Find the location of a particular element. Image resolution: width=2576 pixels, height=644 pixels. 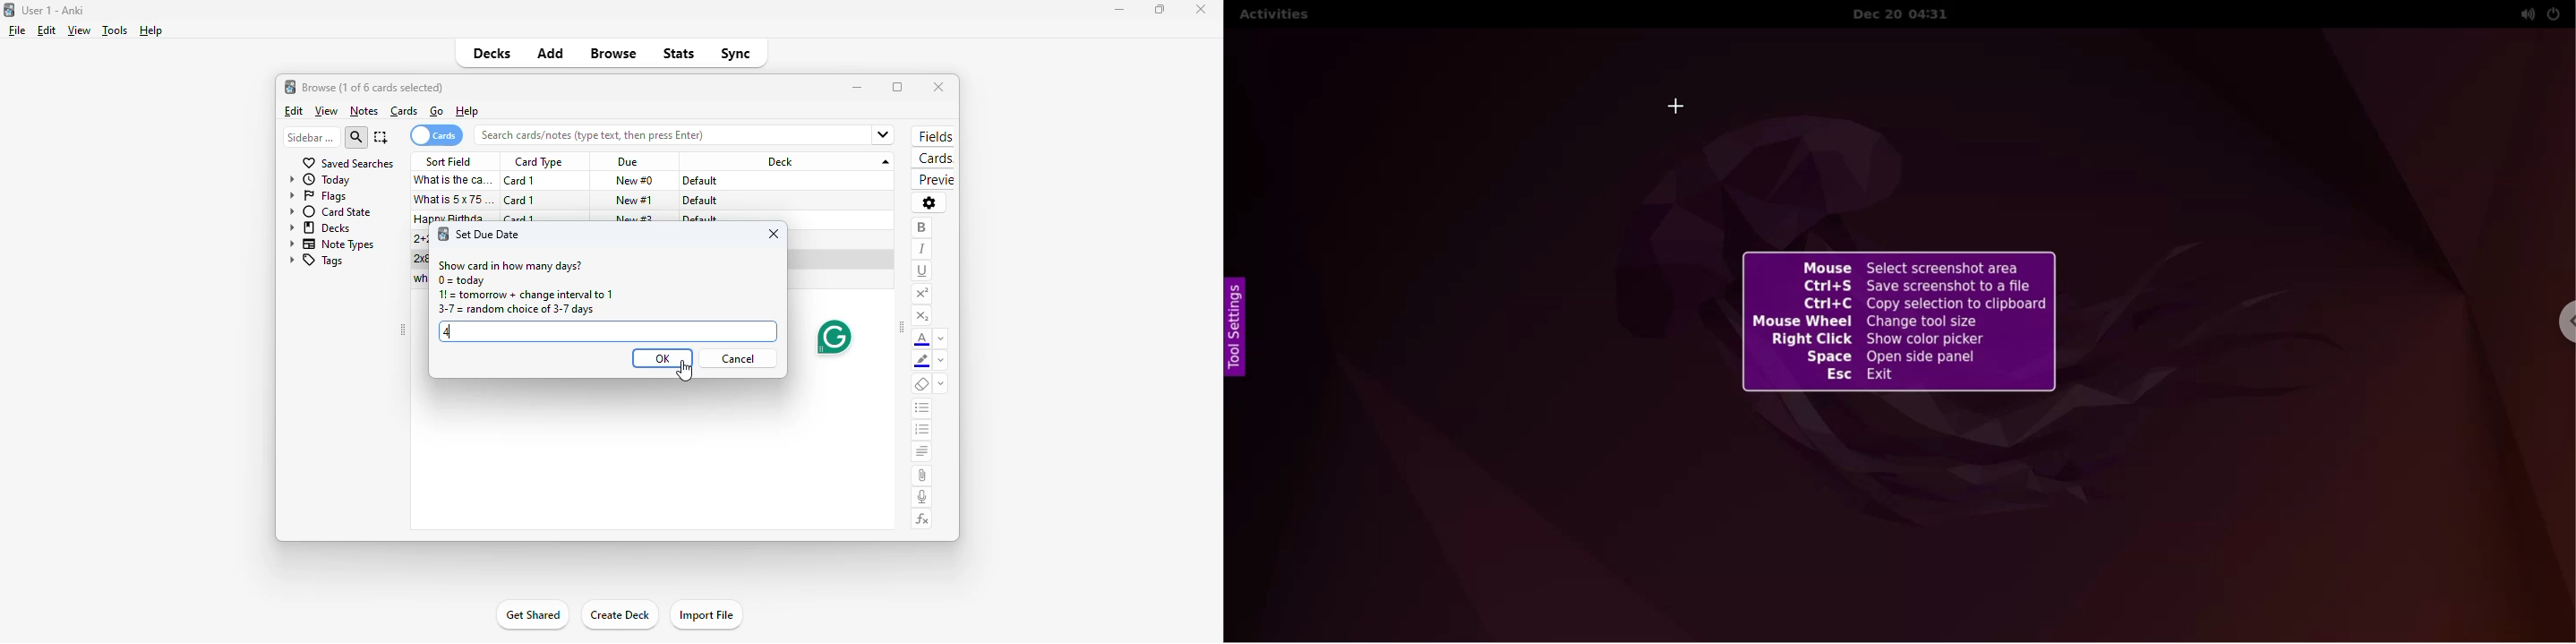

edit is located at coordinates (46, 30).